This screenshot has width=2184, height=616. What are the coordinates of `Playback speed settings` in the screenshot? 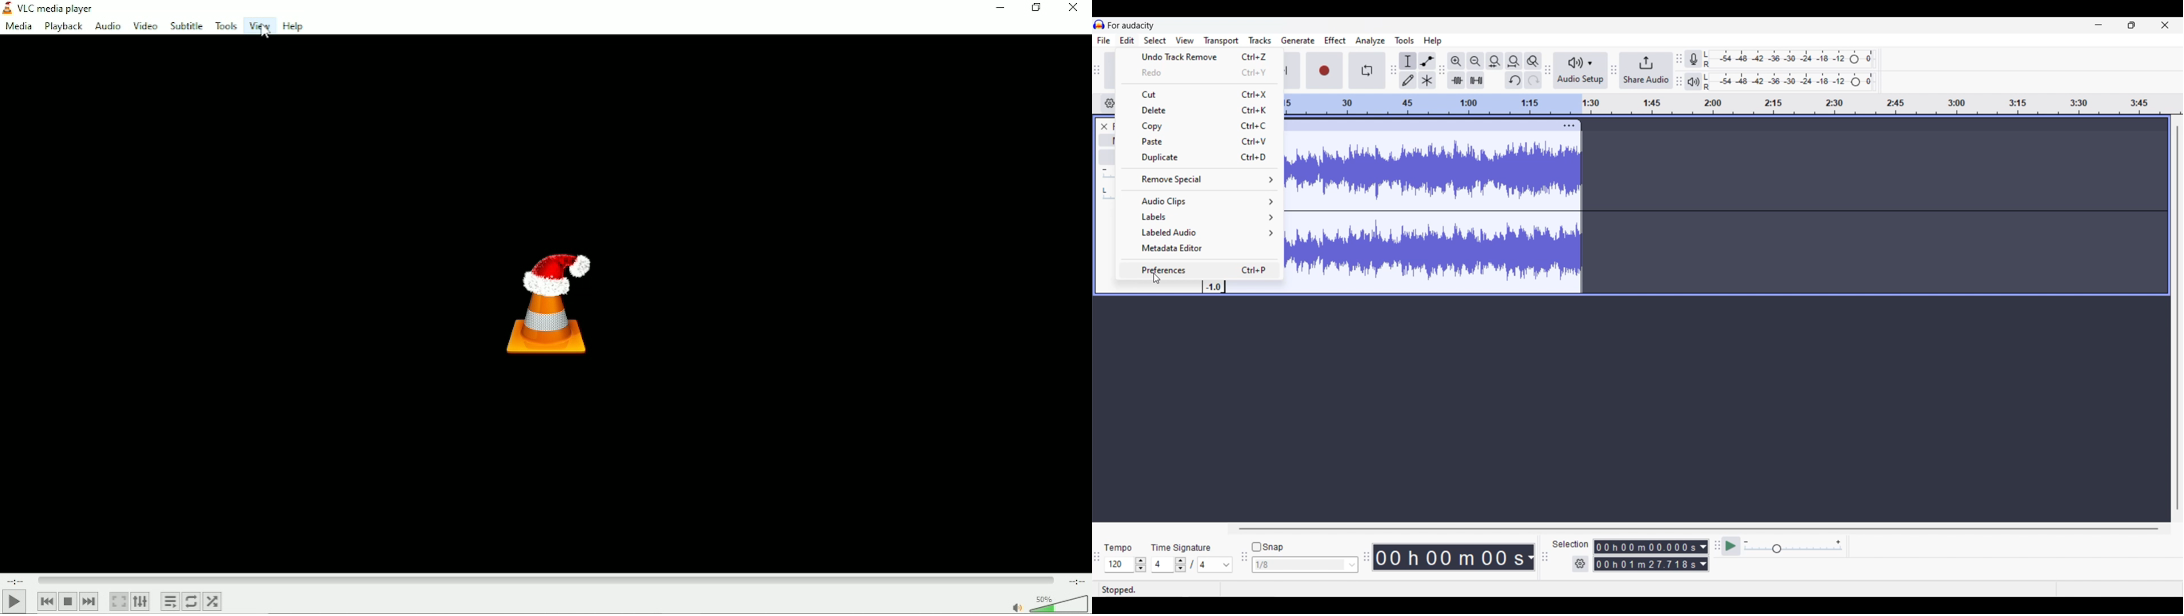 It's located at (1795, 546).